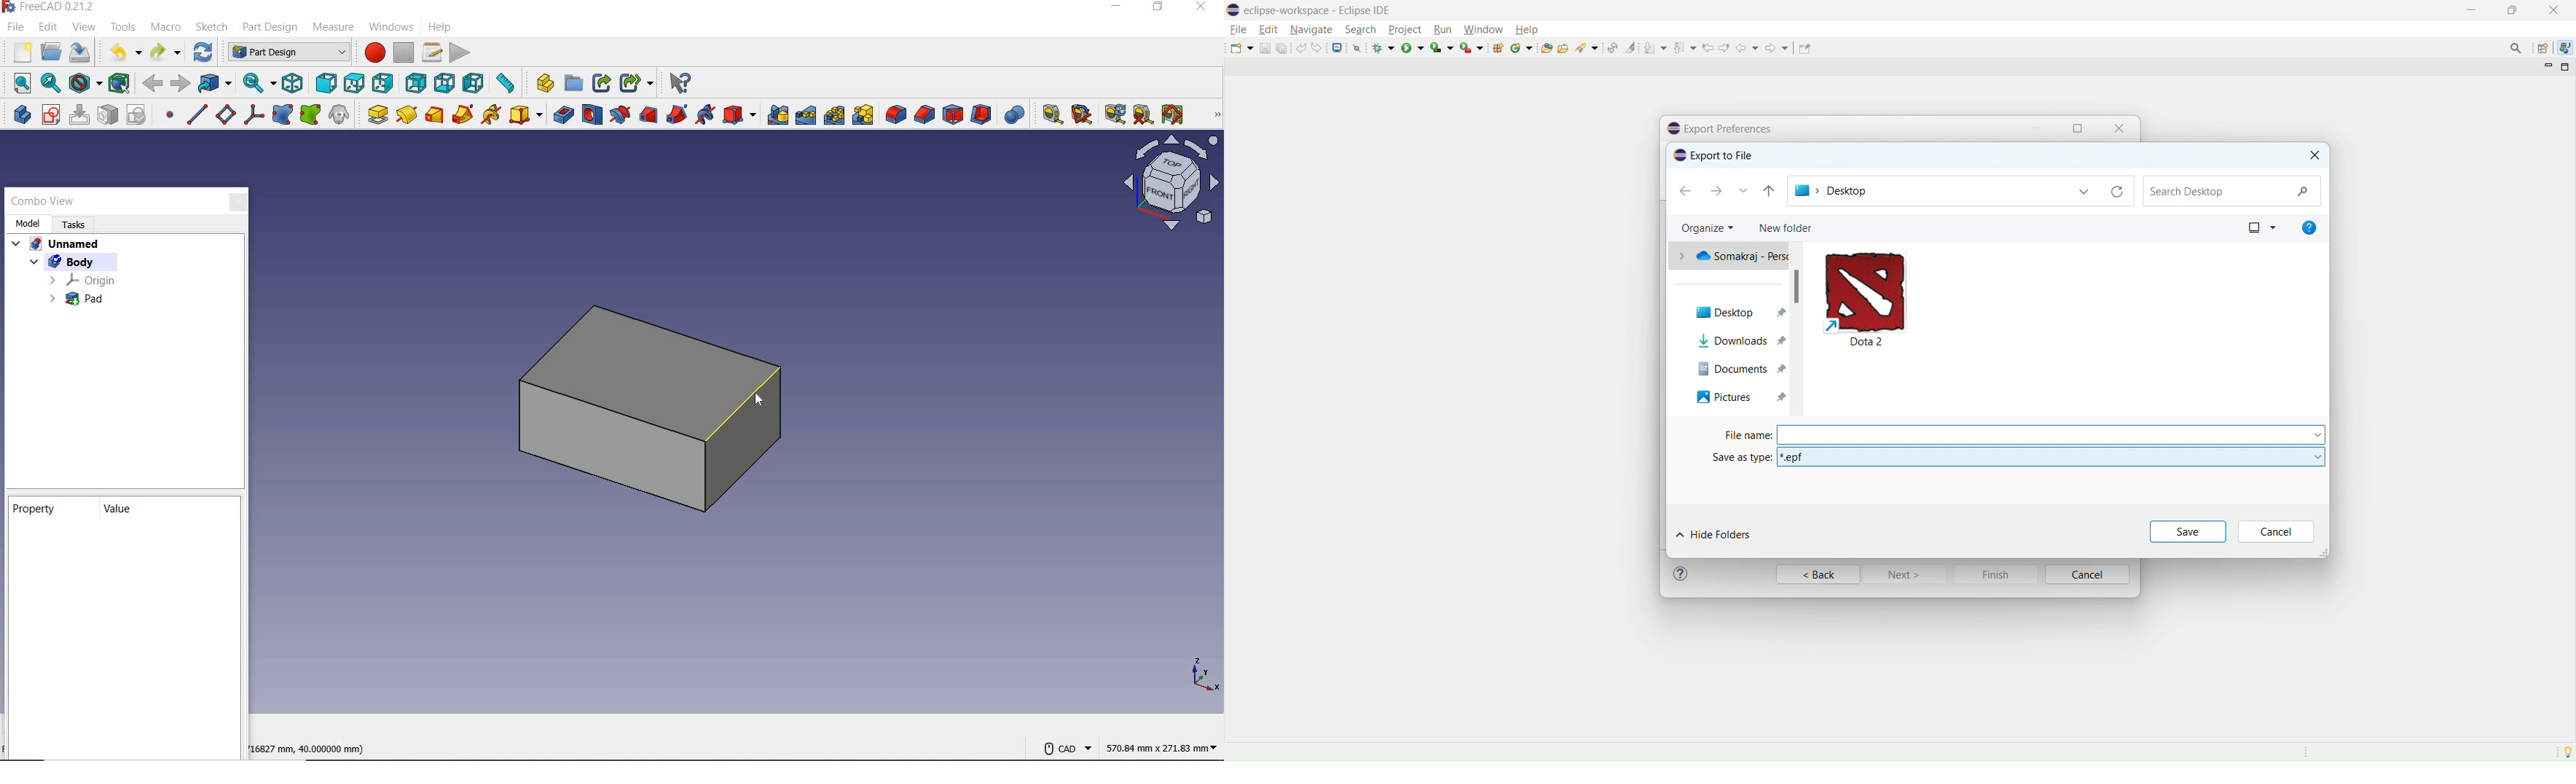 Image resolution: width=2576 pixels, height=784 pixels. I want to click on close, so click(1201, 8).